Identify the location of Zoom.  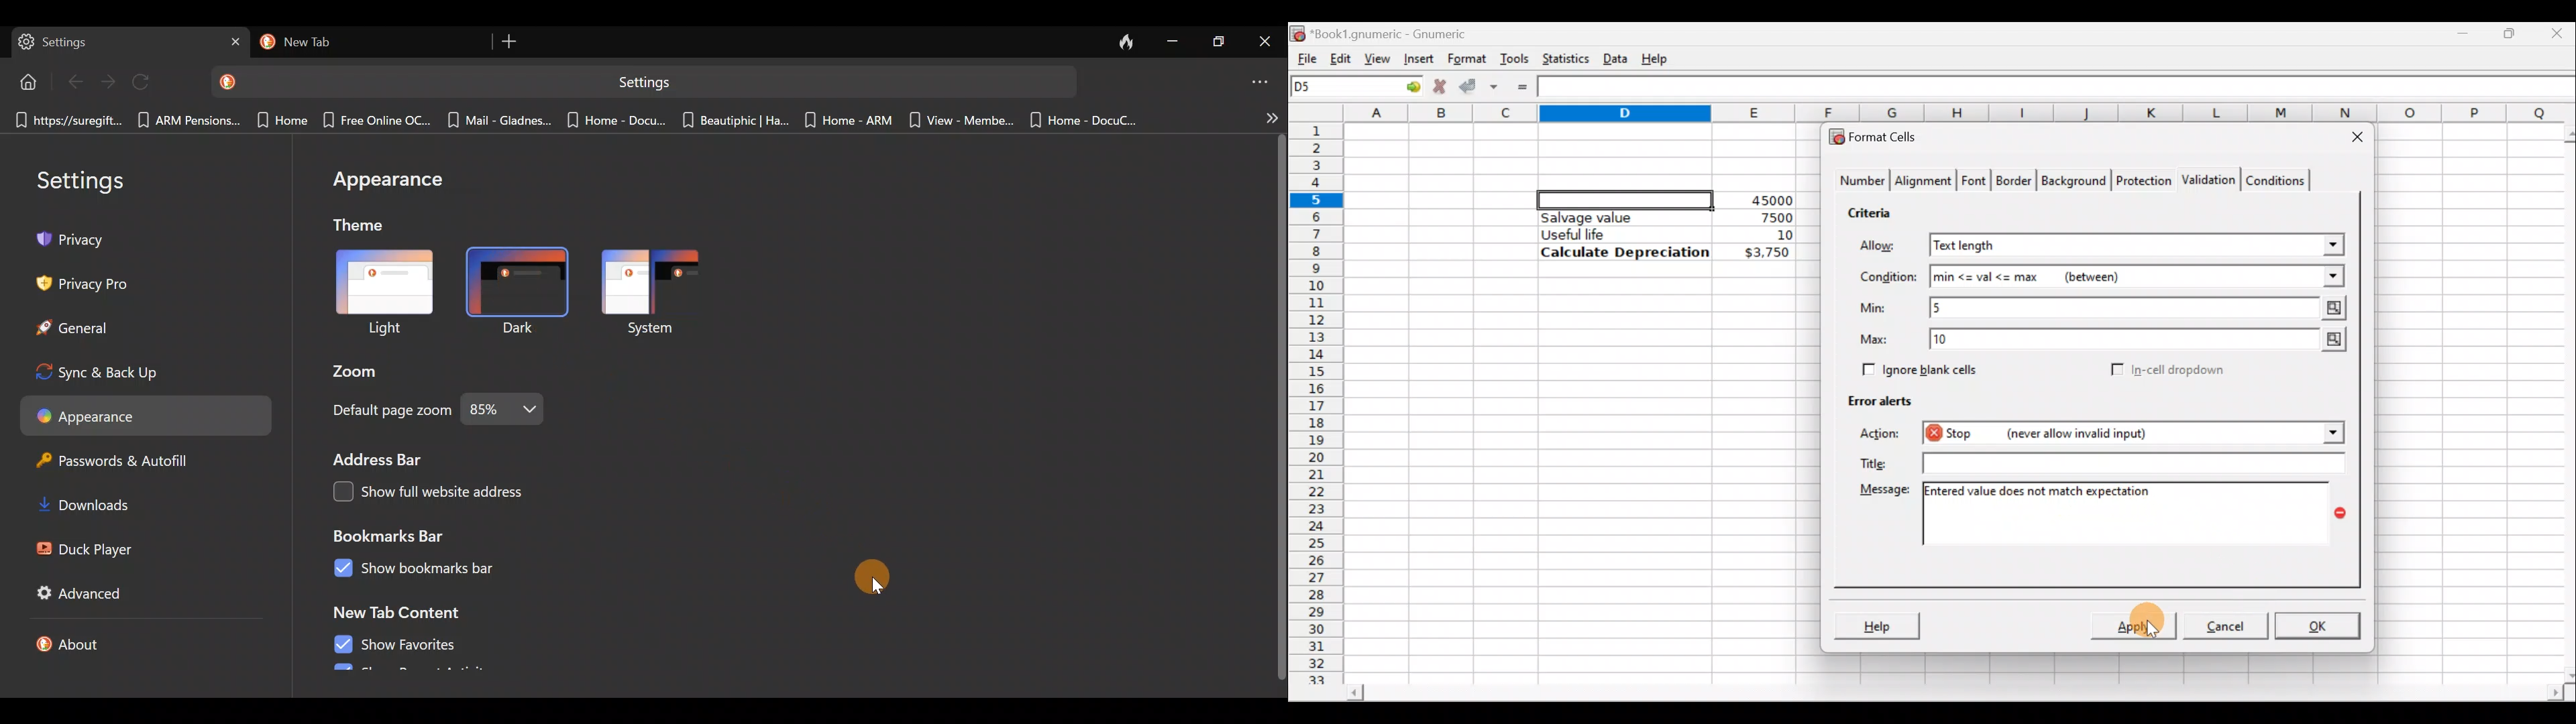
(362, 372).